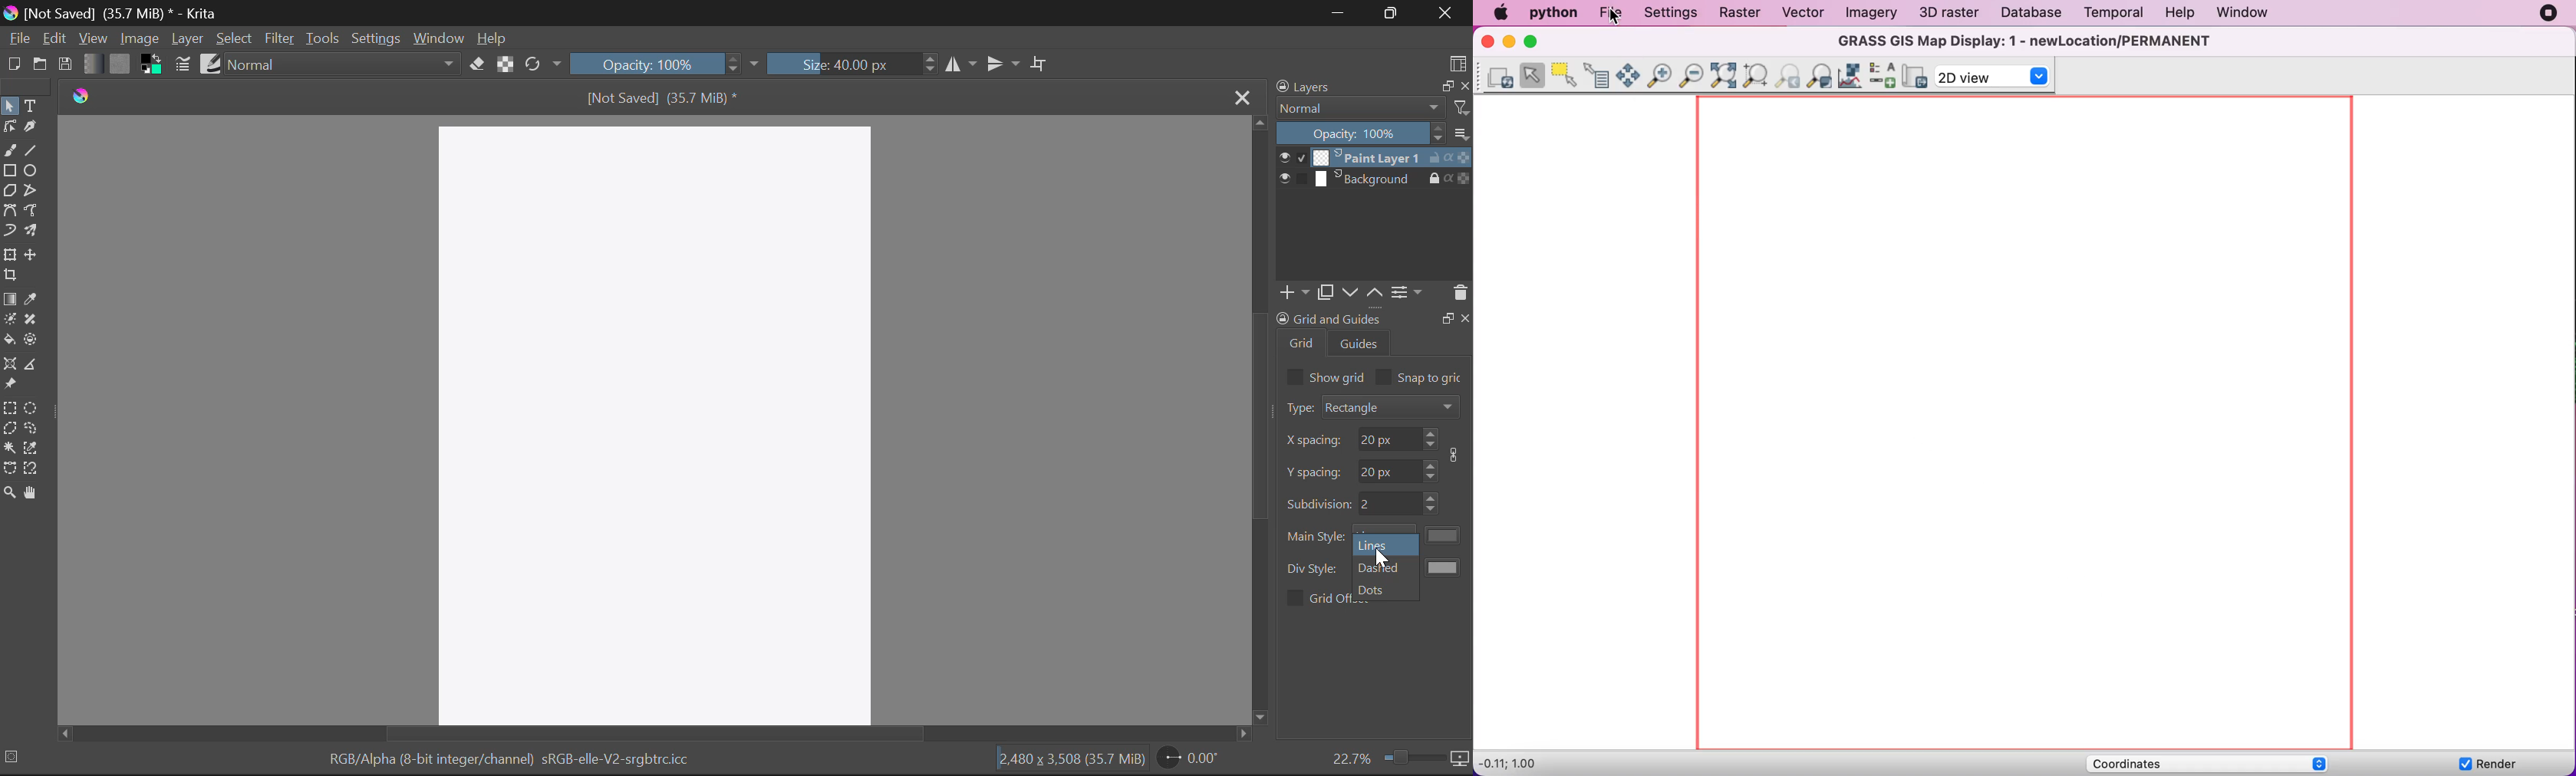 This screenshot has width=2576, height=784. I want to click on Dots, so click(1375, 591).